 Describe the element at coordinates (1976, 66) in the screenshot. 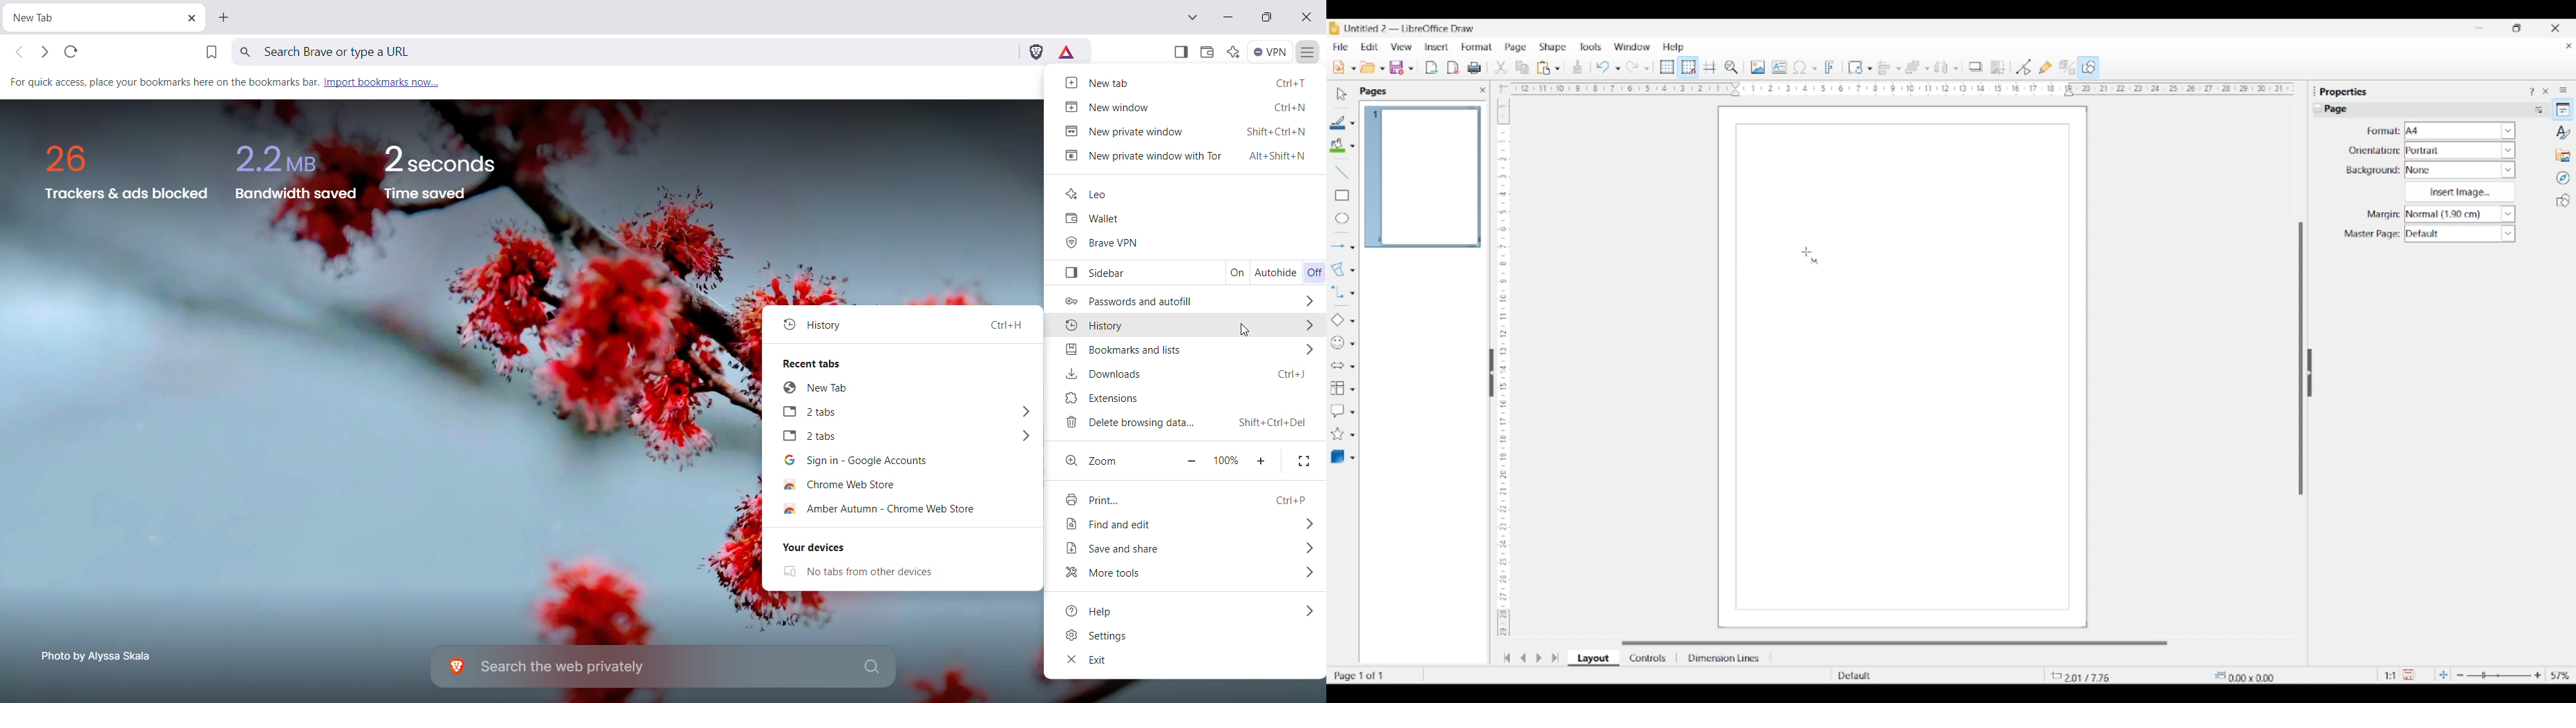

I see `Shadow` at that location.